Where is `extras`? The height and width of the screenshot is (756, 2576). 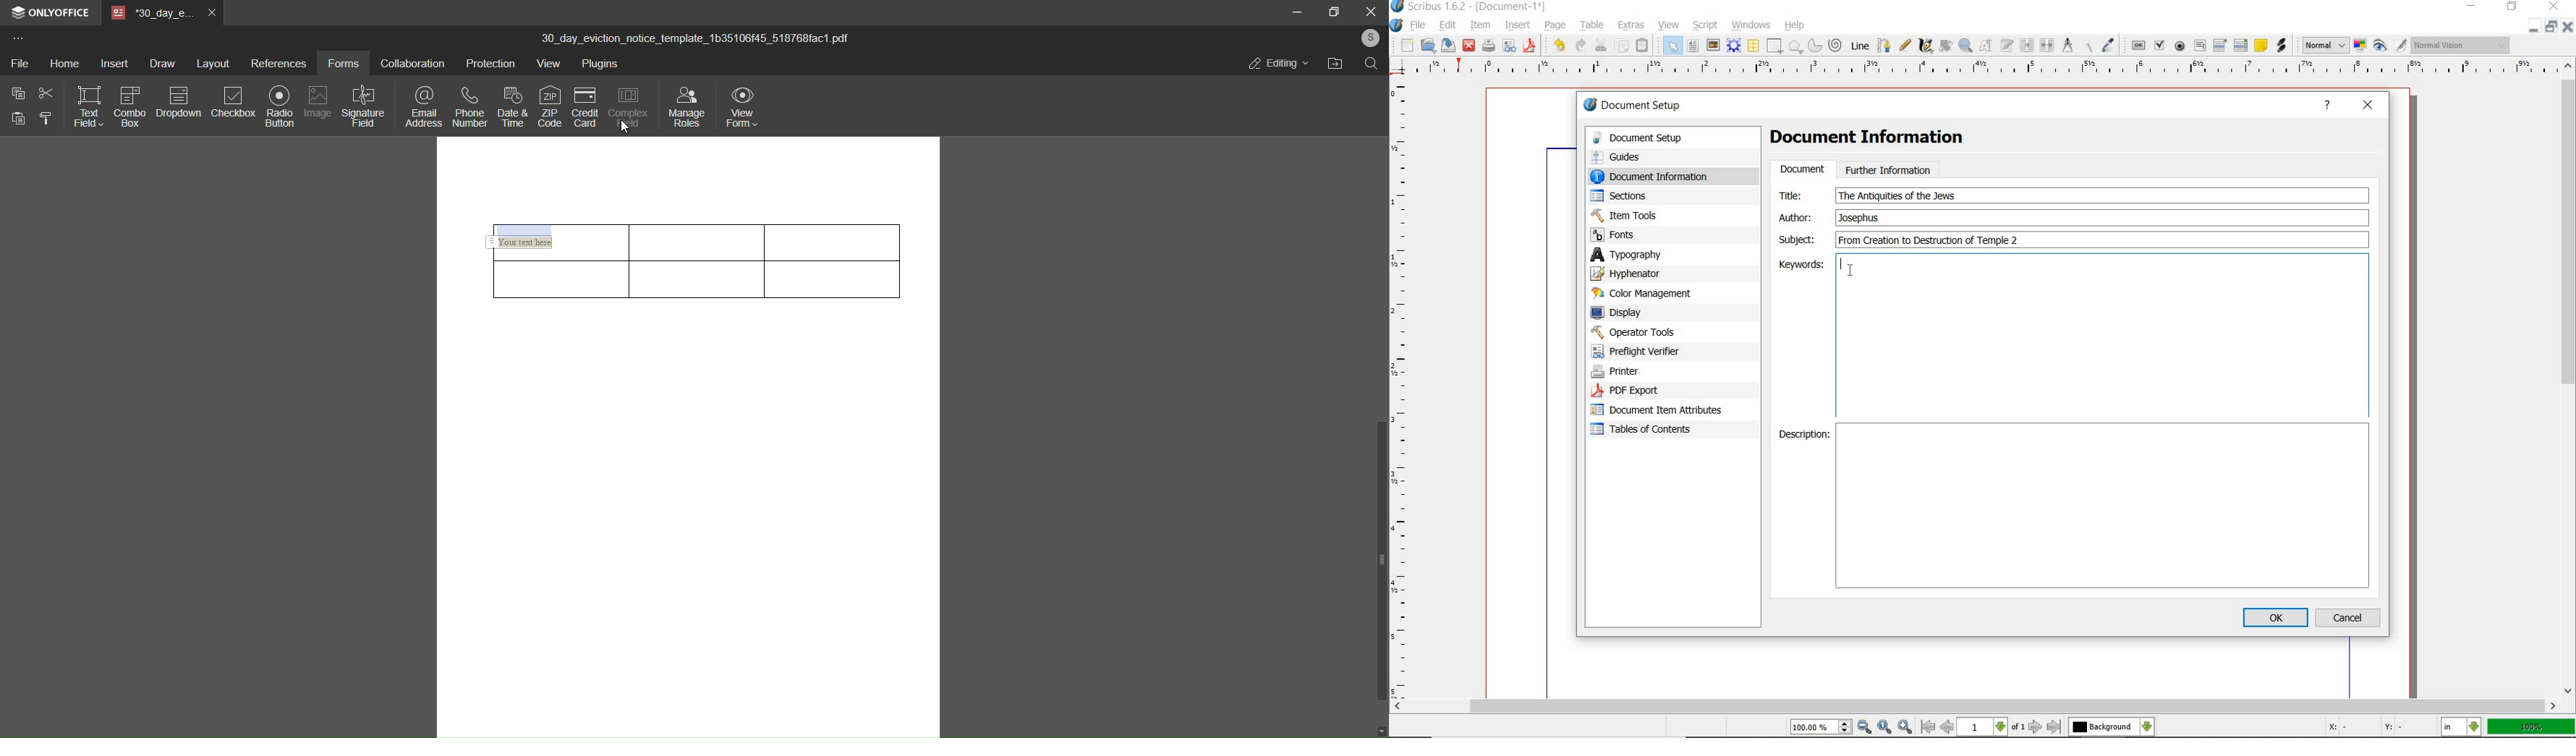
extras is located at coordinates (1632, 25).